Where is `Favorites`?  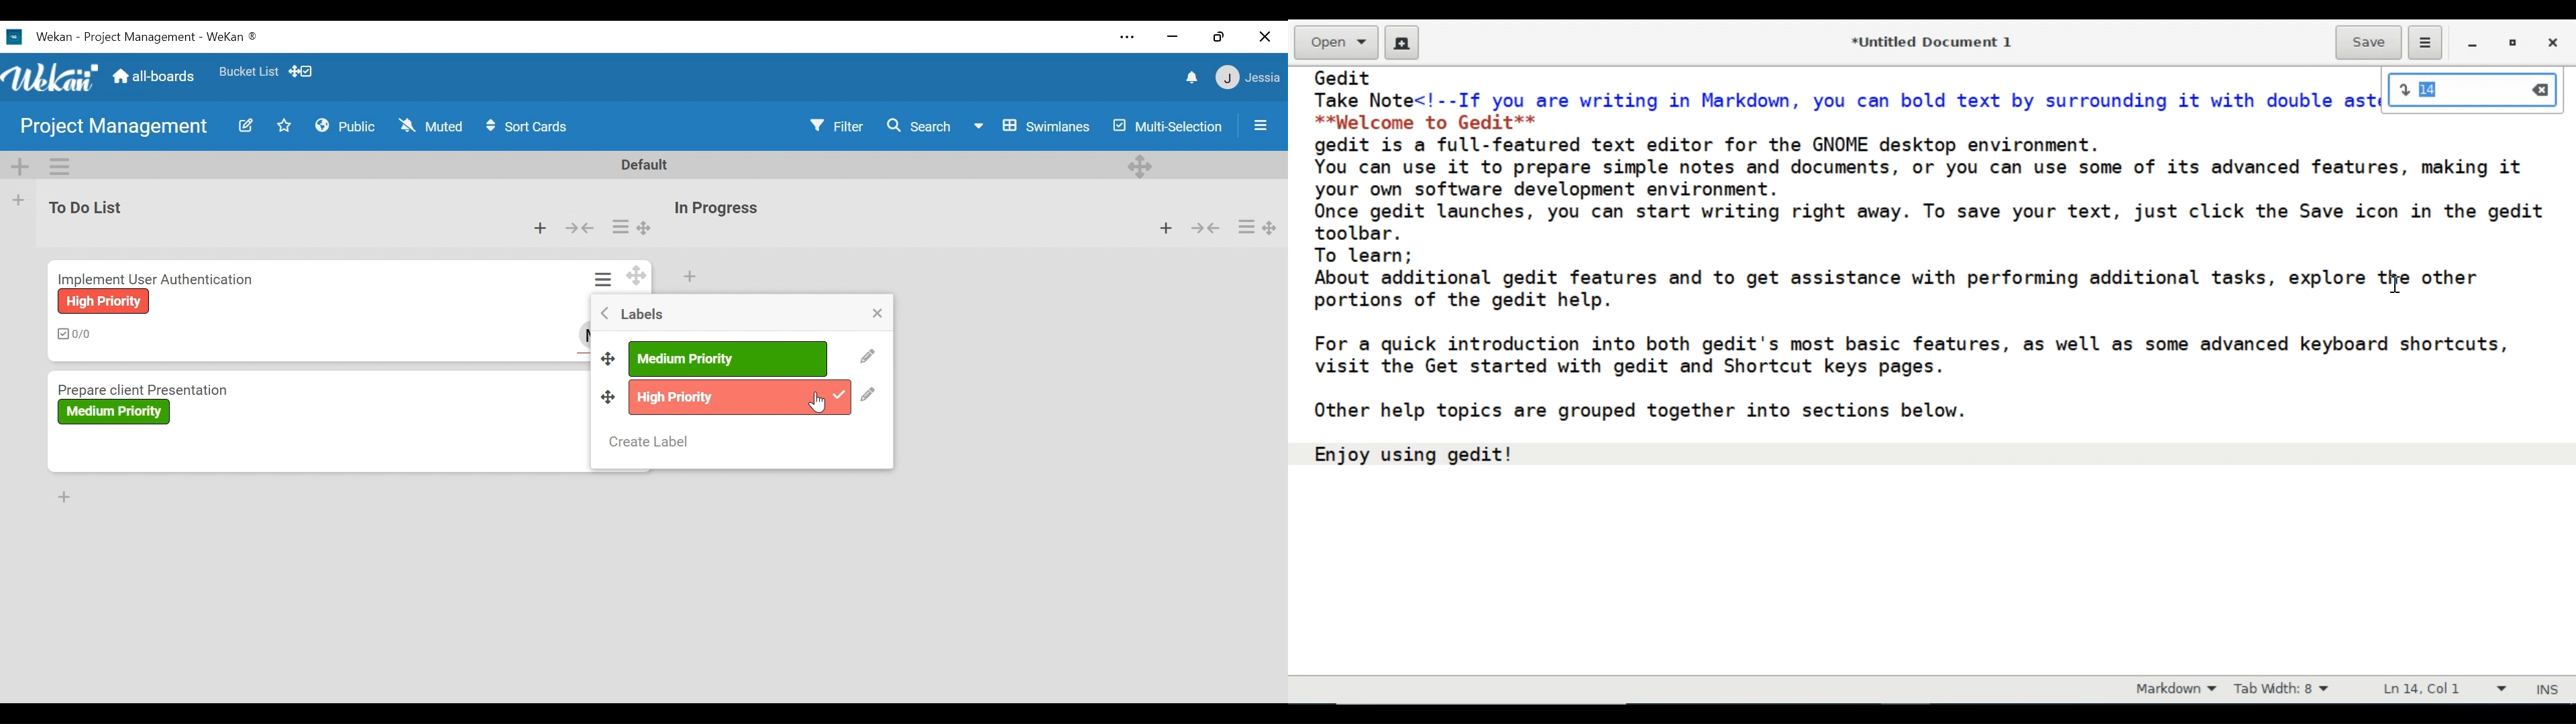 Favorites is located at coordinates (285, 125).